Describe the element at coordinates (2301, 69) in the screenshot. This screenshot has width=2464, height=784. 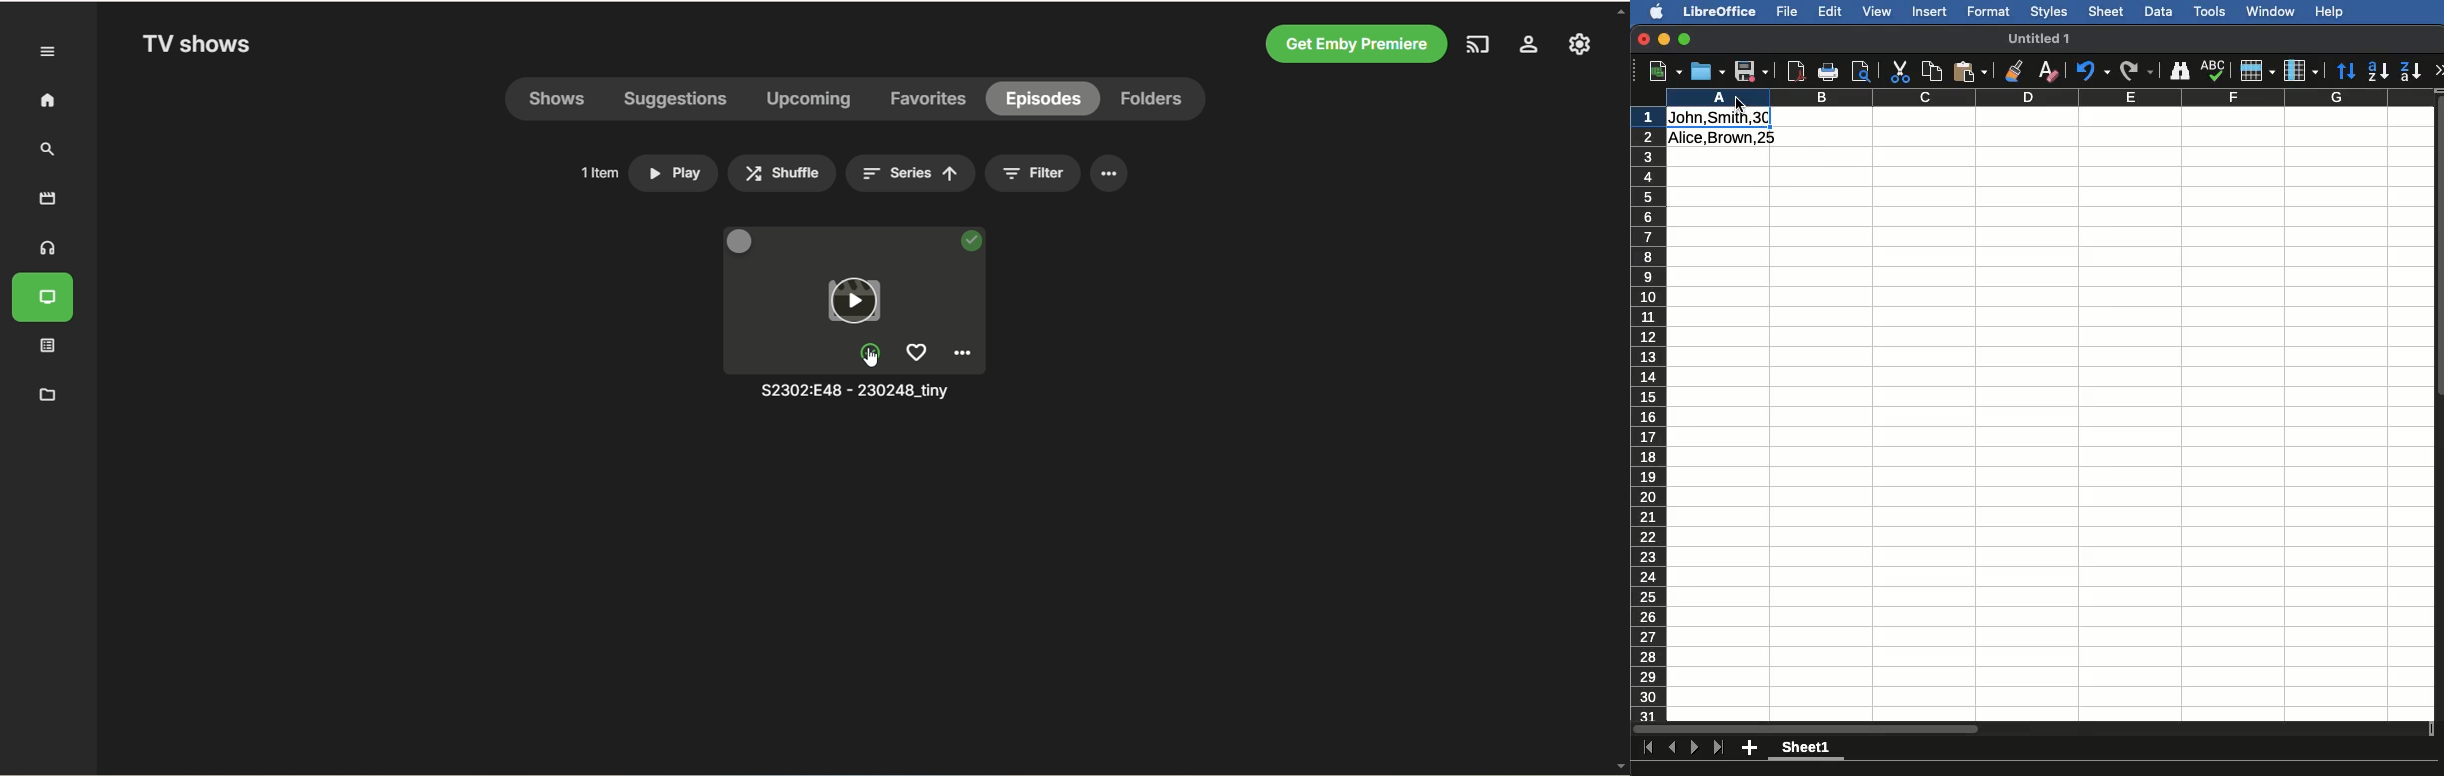
I see `Columns` at that location.